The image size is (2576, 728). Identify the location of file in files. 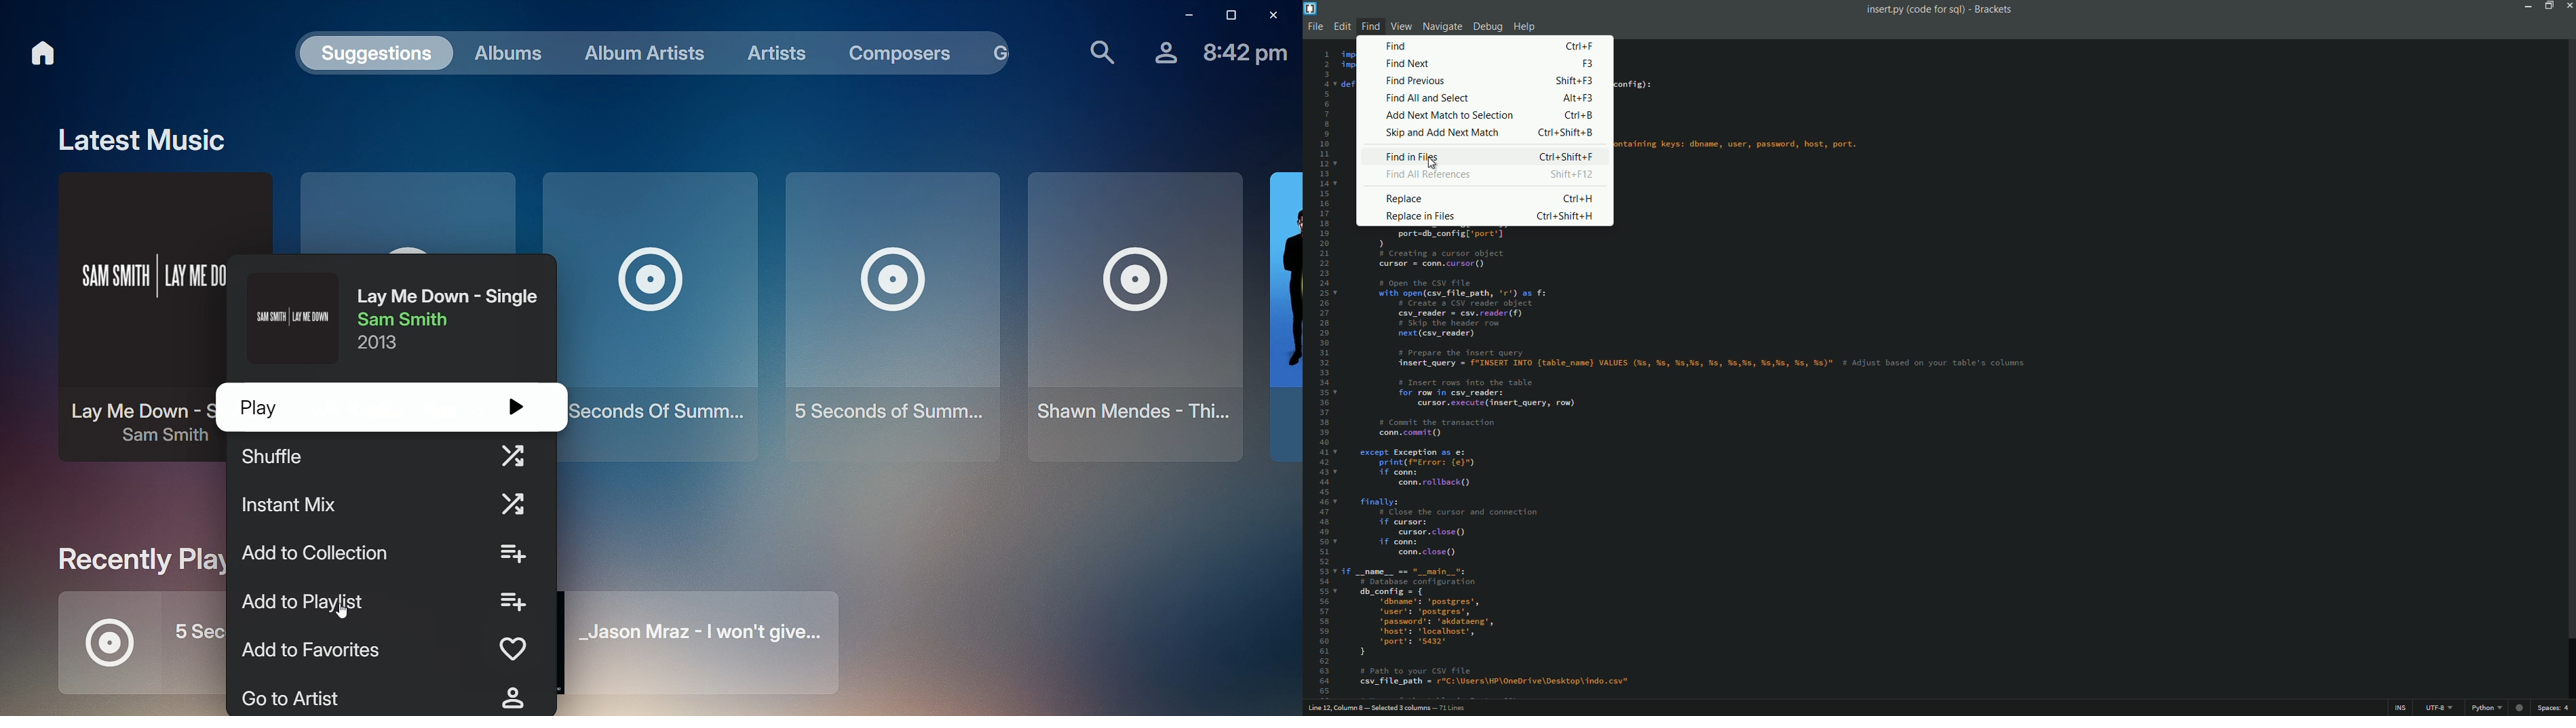
(1413, 158).